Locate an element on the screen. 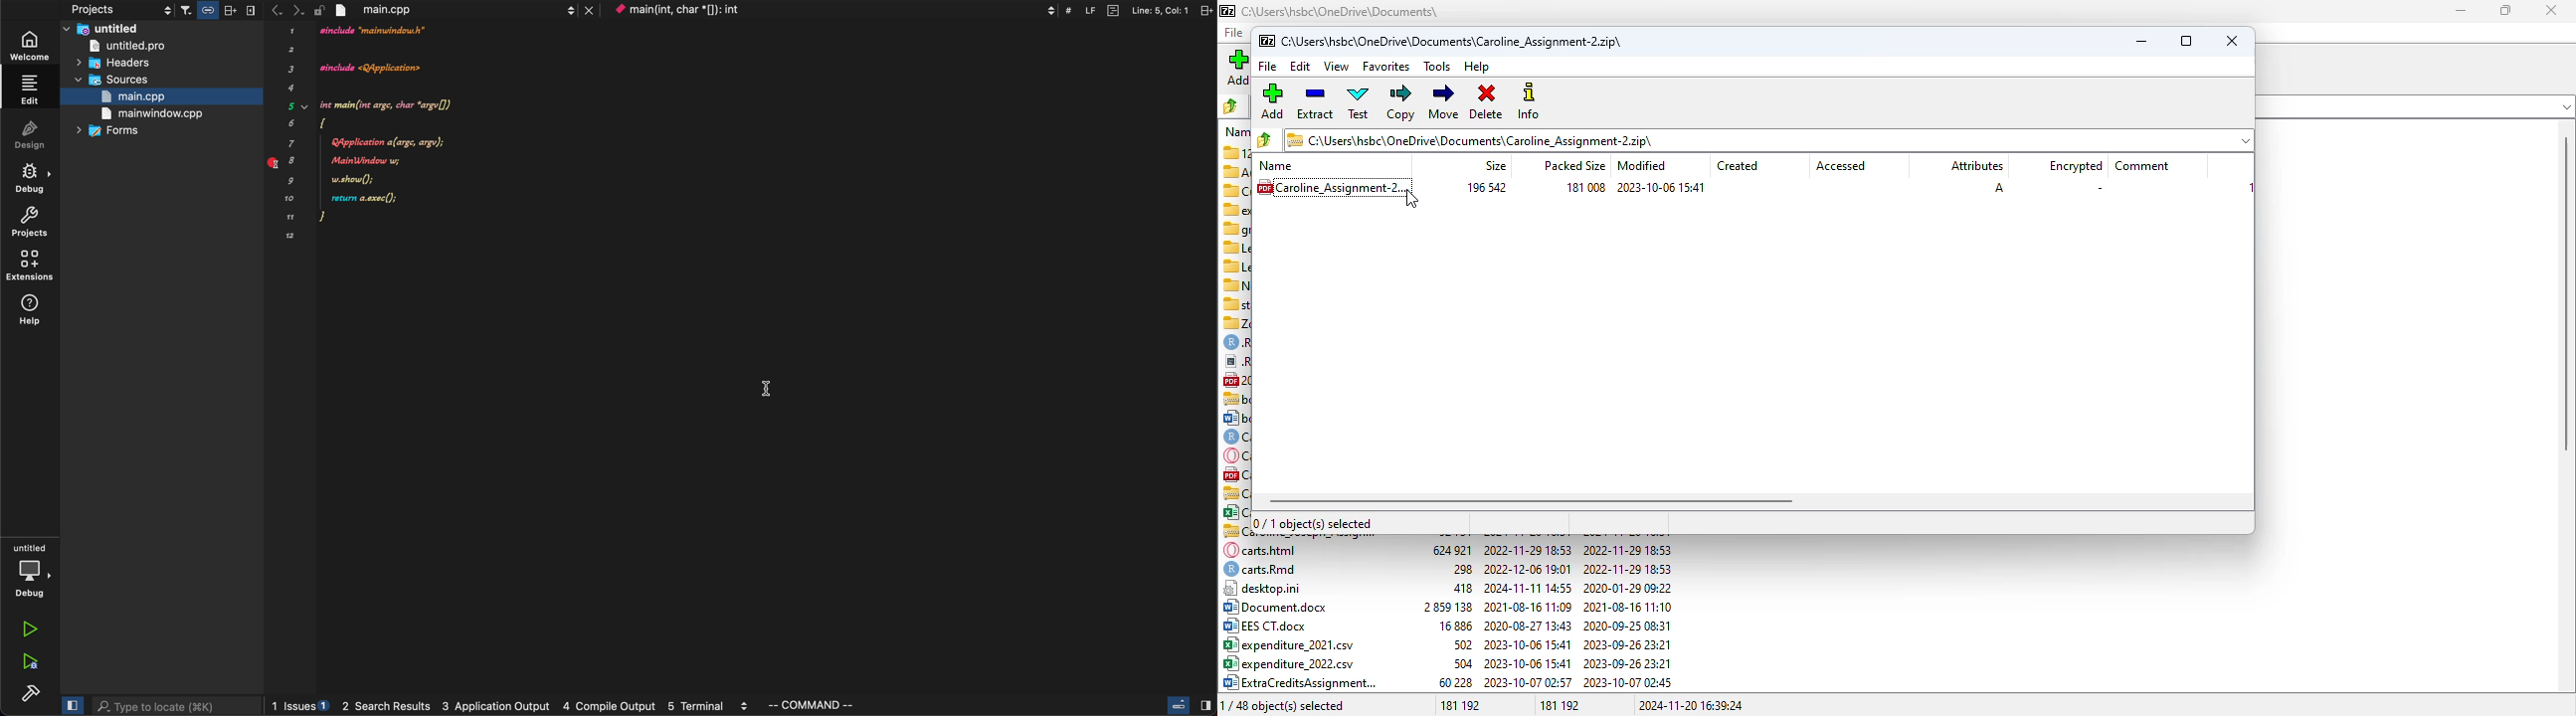 This screenshot has height=728, width=2576. main world>cpp is located at coordinates (150, 115).